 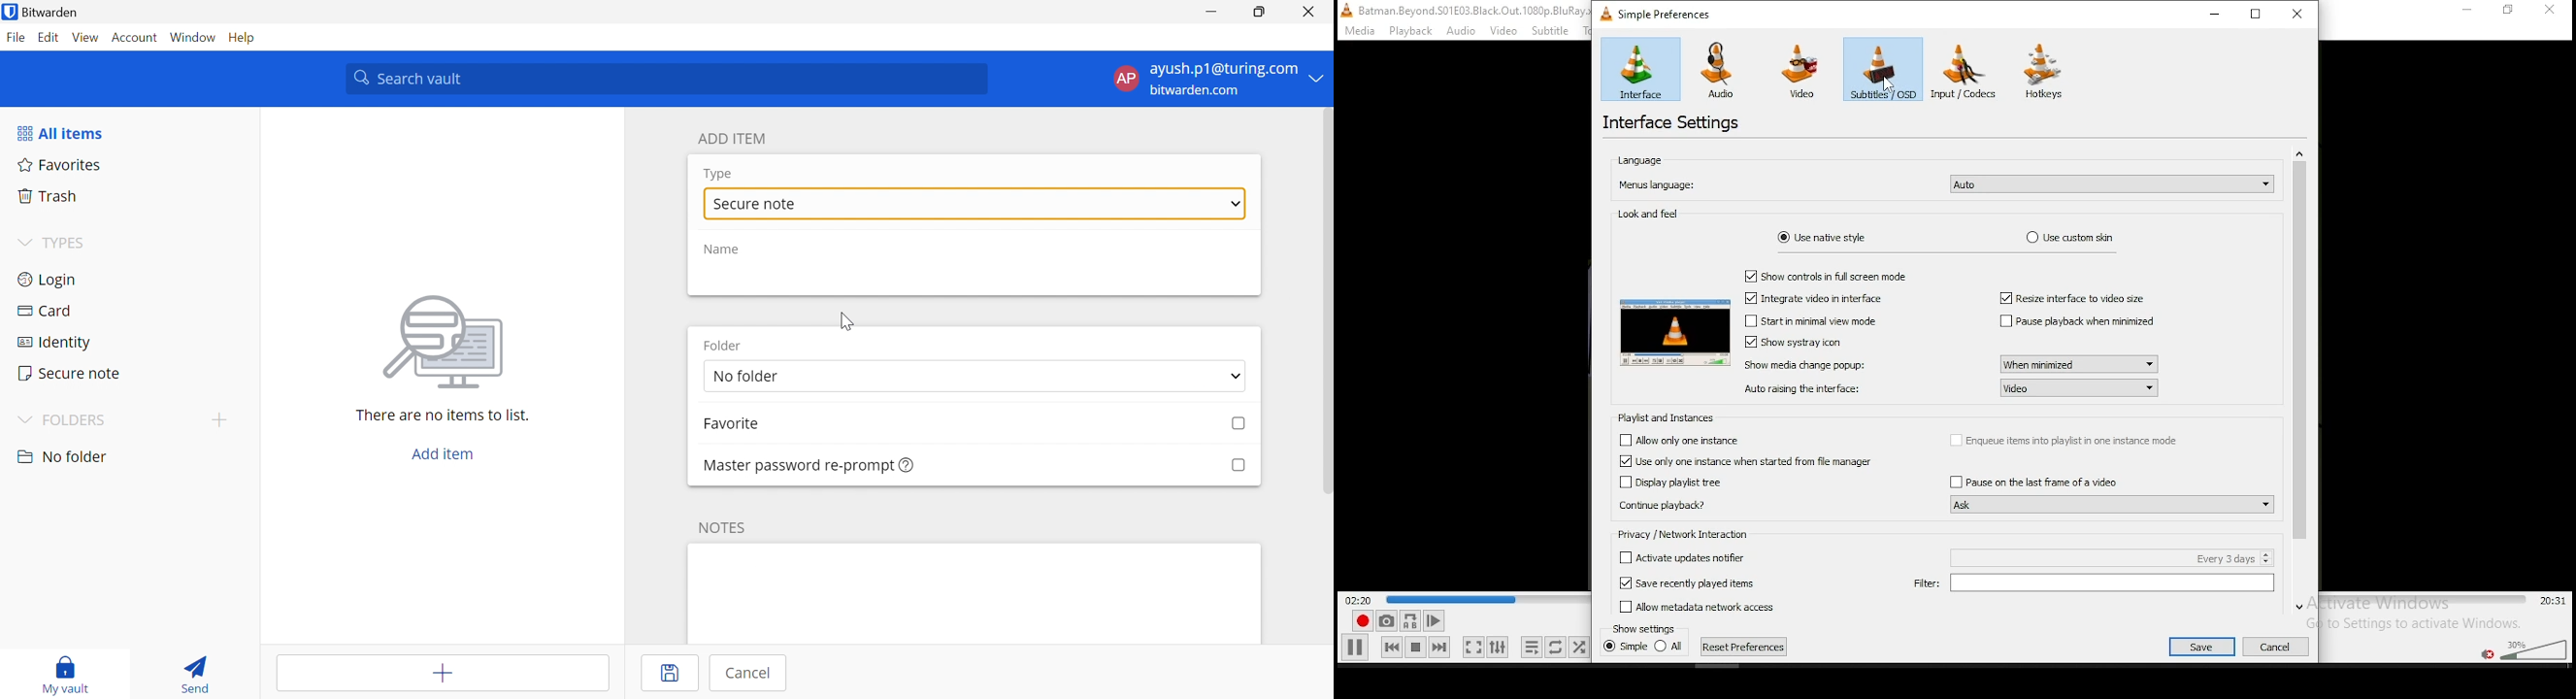 I want to click on All items, so click(x=59, y=131).